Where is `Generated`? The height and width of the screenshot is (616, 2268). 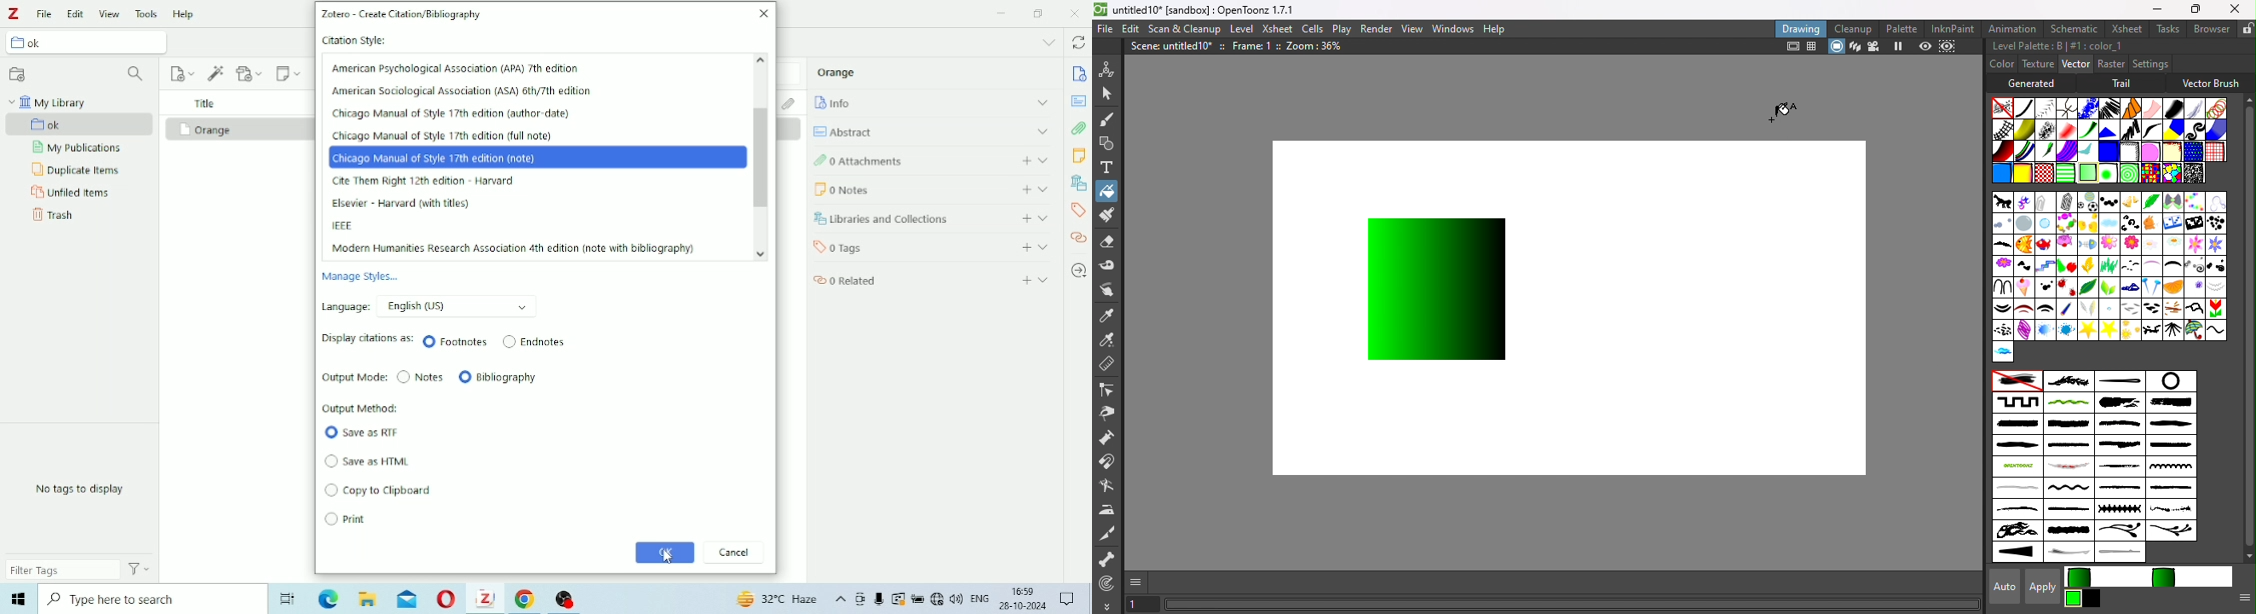 Generated is located at coordinates (2036, 83).